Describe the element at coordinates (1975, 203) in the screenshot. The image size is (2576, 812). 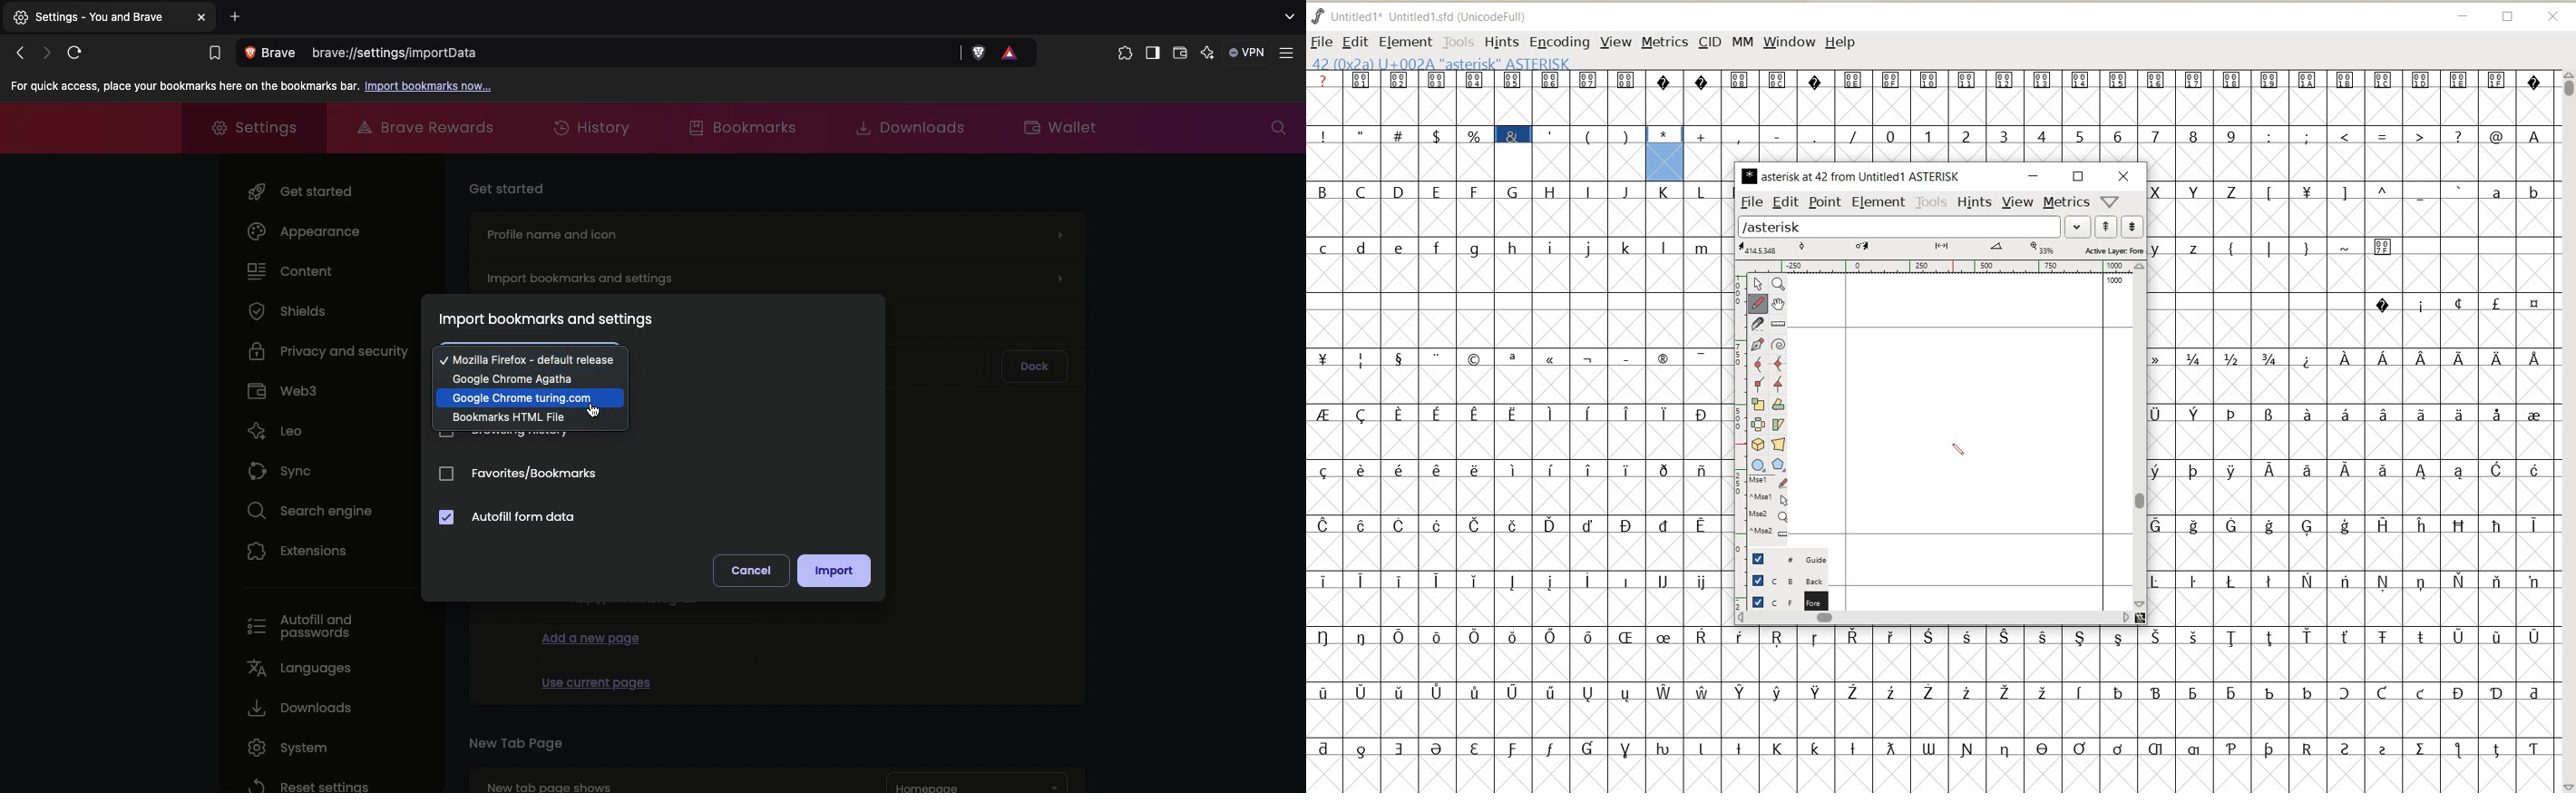
I see `HINTS` at that location.